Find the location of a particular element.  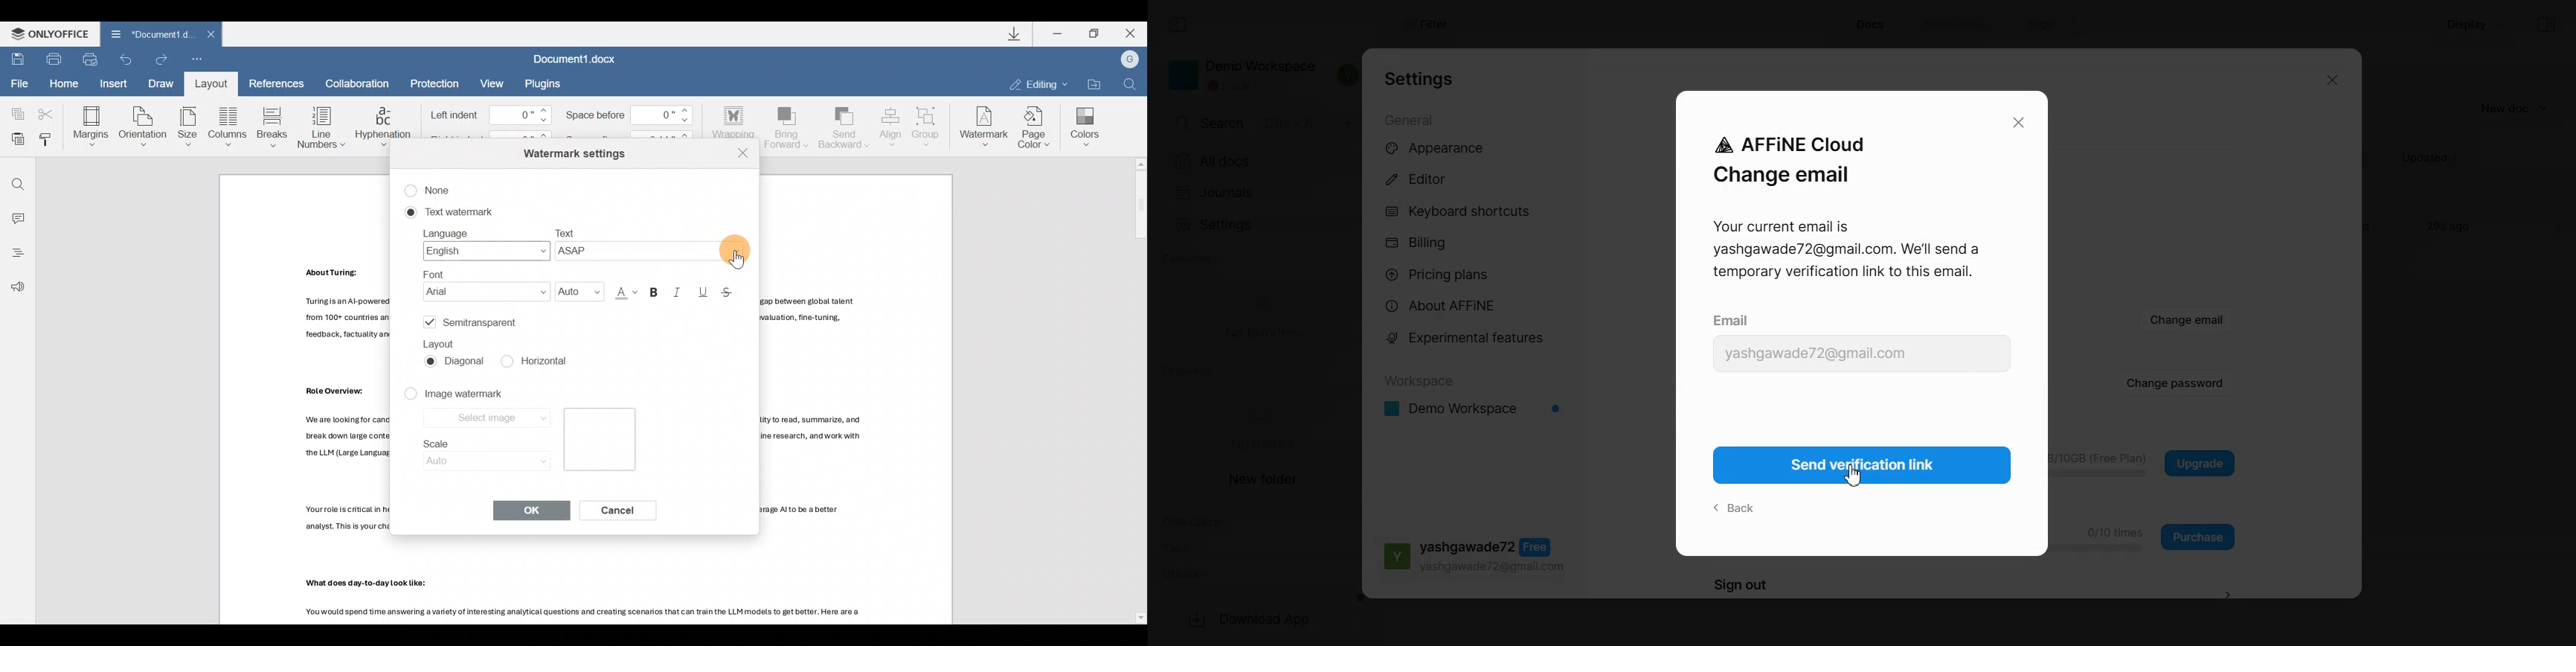

Text is located at coordinates (654, 243).